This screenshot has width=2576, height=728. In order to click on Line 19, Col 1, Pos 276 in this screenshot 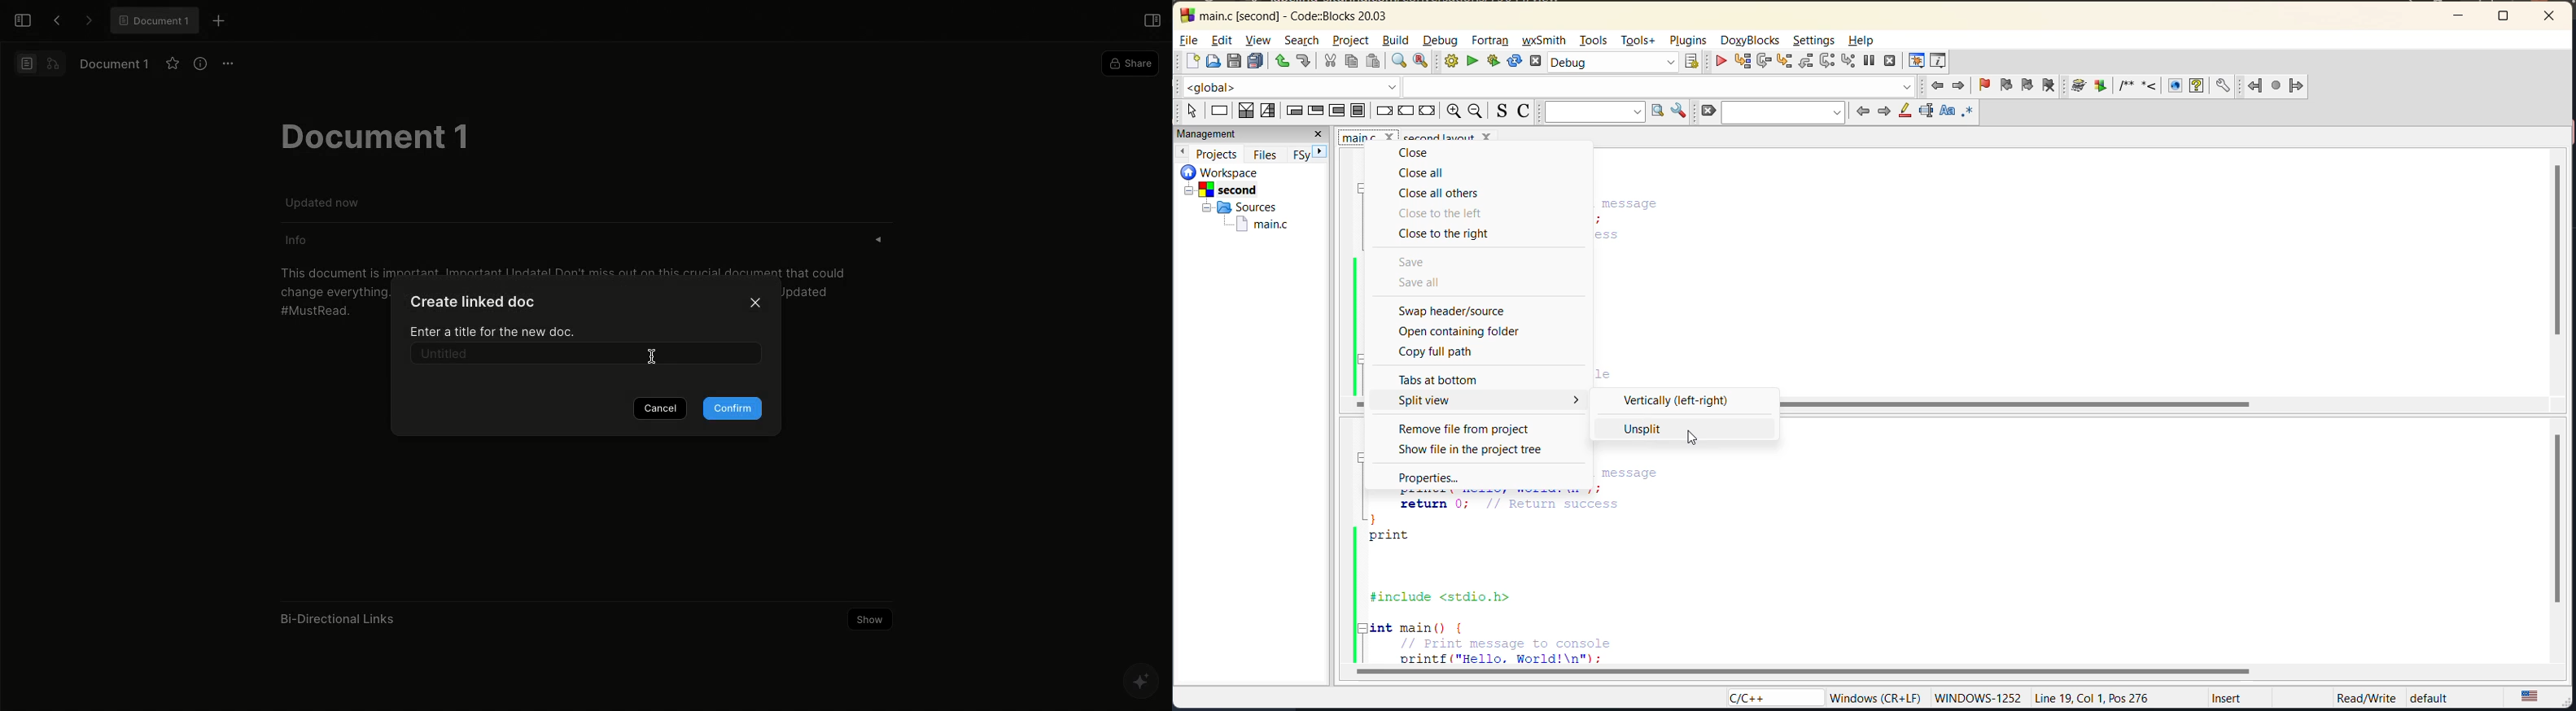, I will do `click(2095, 698)`.